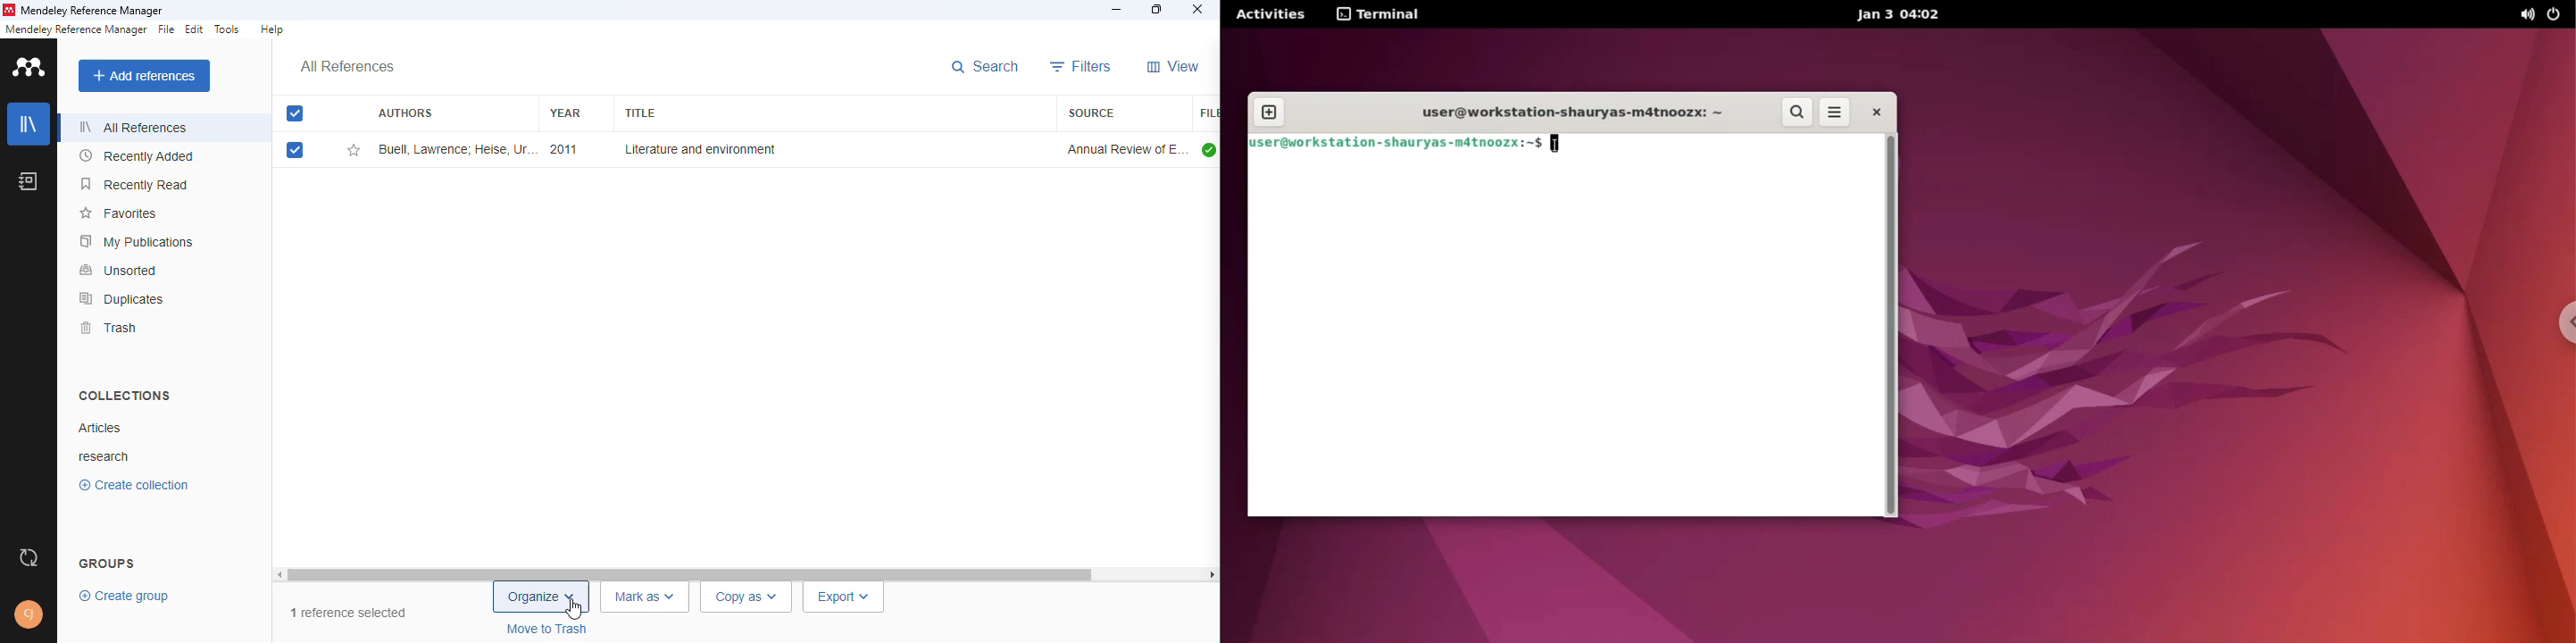 The image size is (2576, 644). What do you see at coordinates (1208, 113) in the screenshot?
I see `file` at bounding box center [1208, 113].